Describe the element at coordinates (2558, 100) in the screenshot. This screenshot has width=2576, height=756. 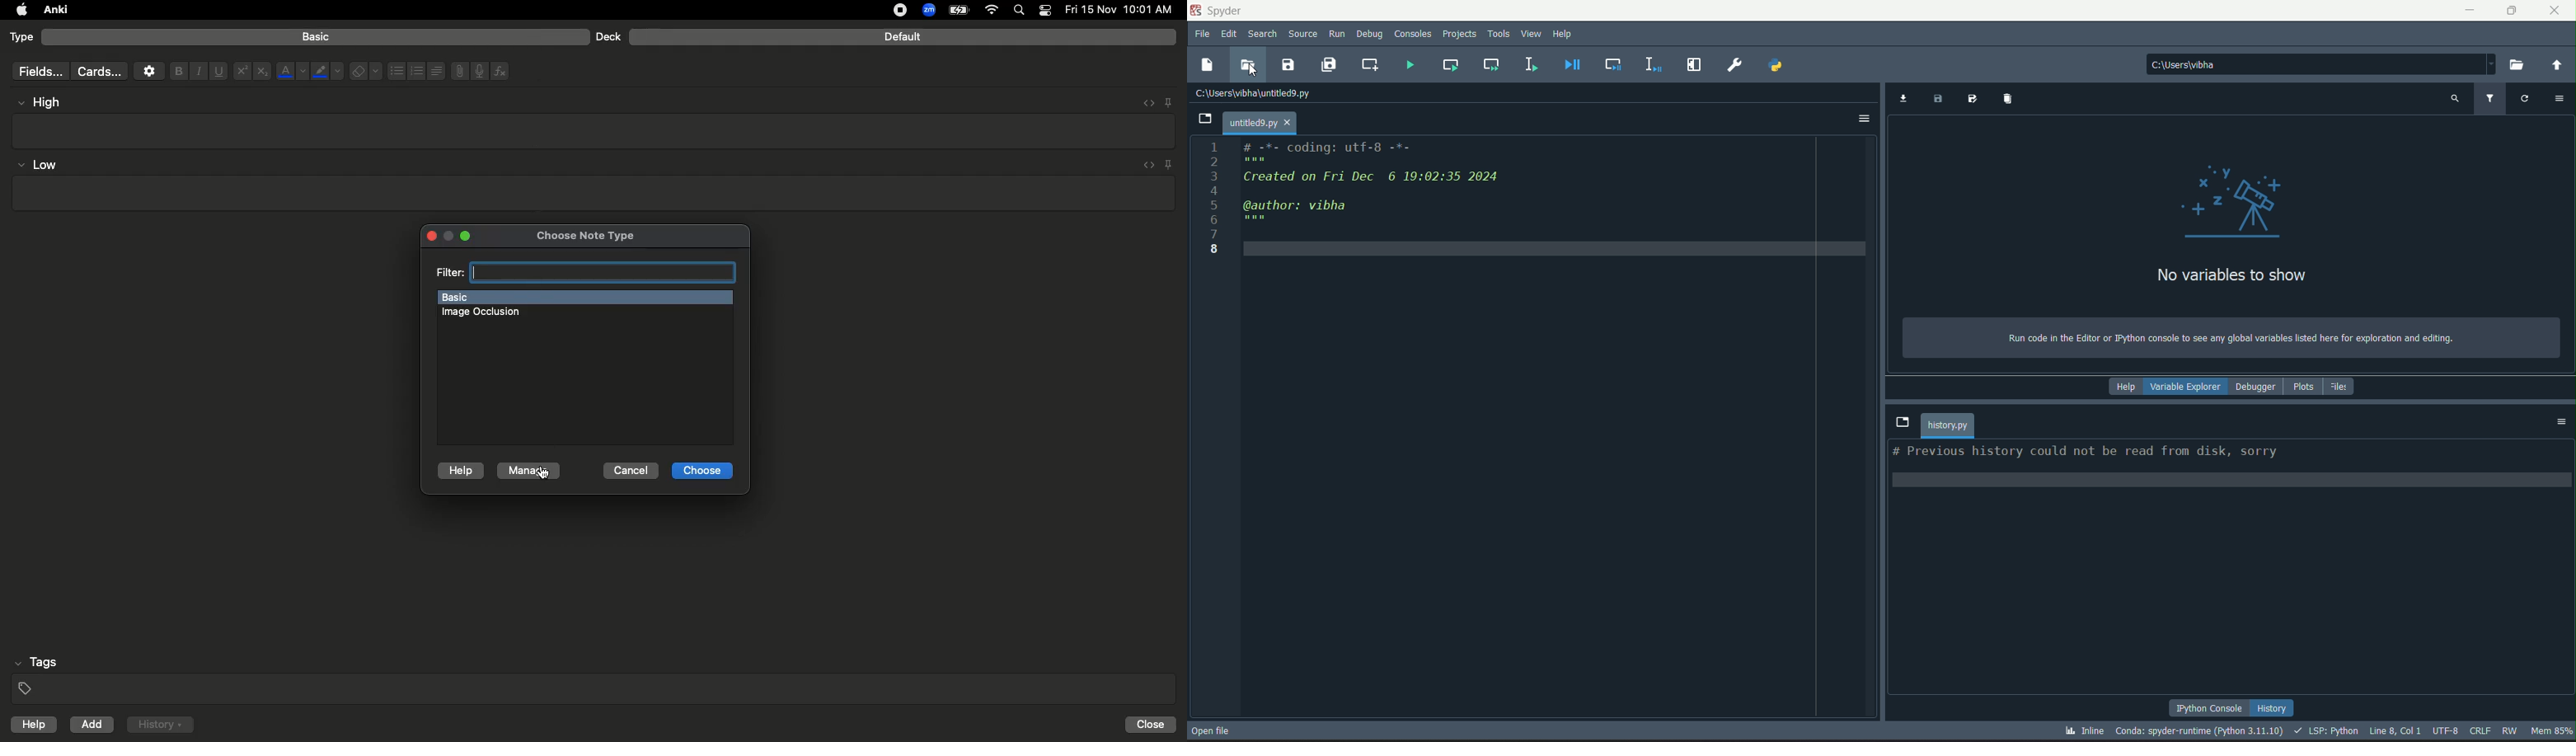
I see `options` at that location.